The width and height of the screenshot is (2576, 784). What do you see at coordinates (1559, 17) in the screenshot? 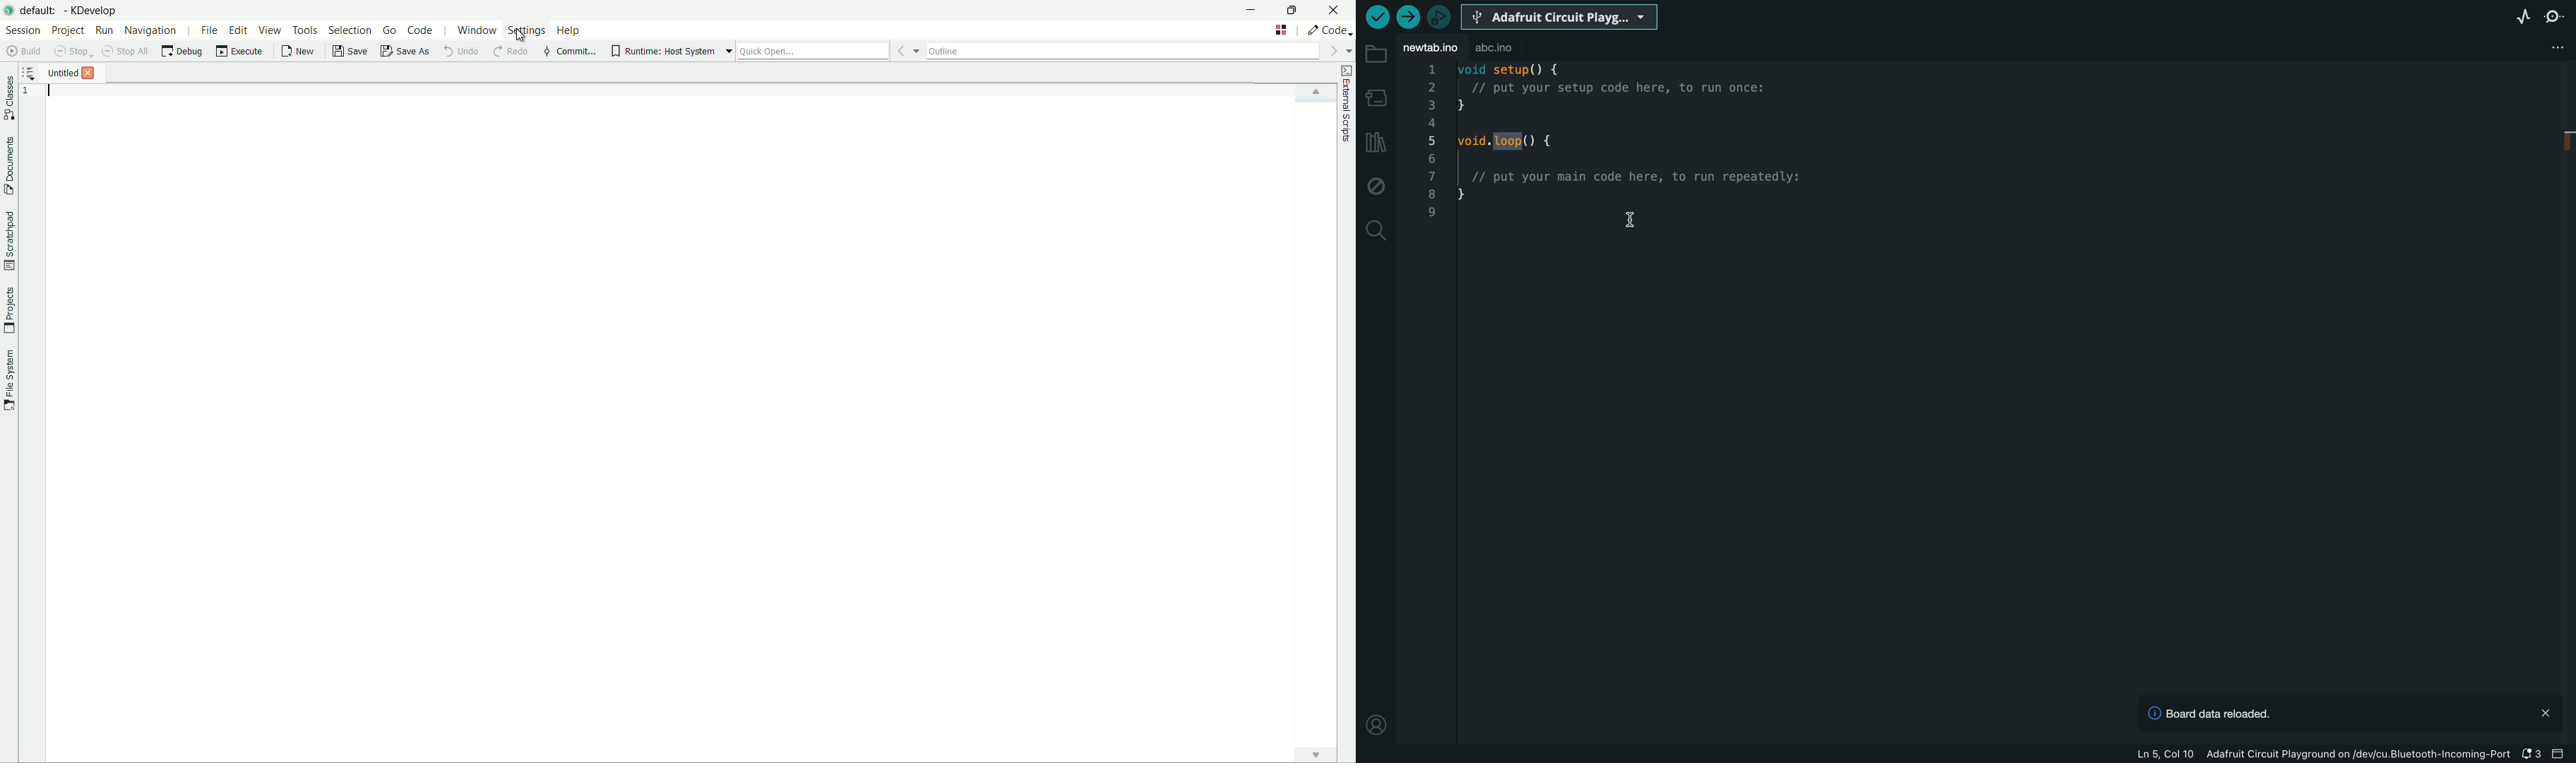
I see `adafruit circuit playg...` at bounding box center [1559, 17].